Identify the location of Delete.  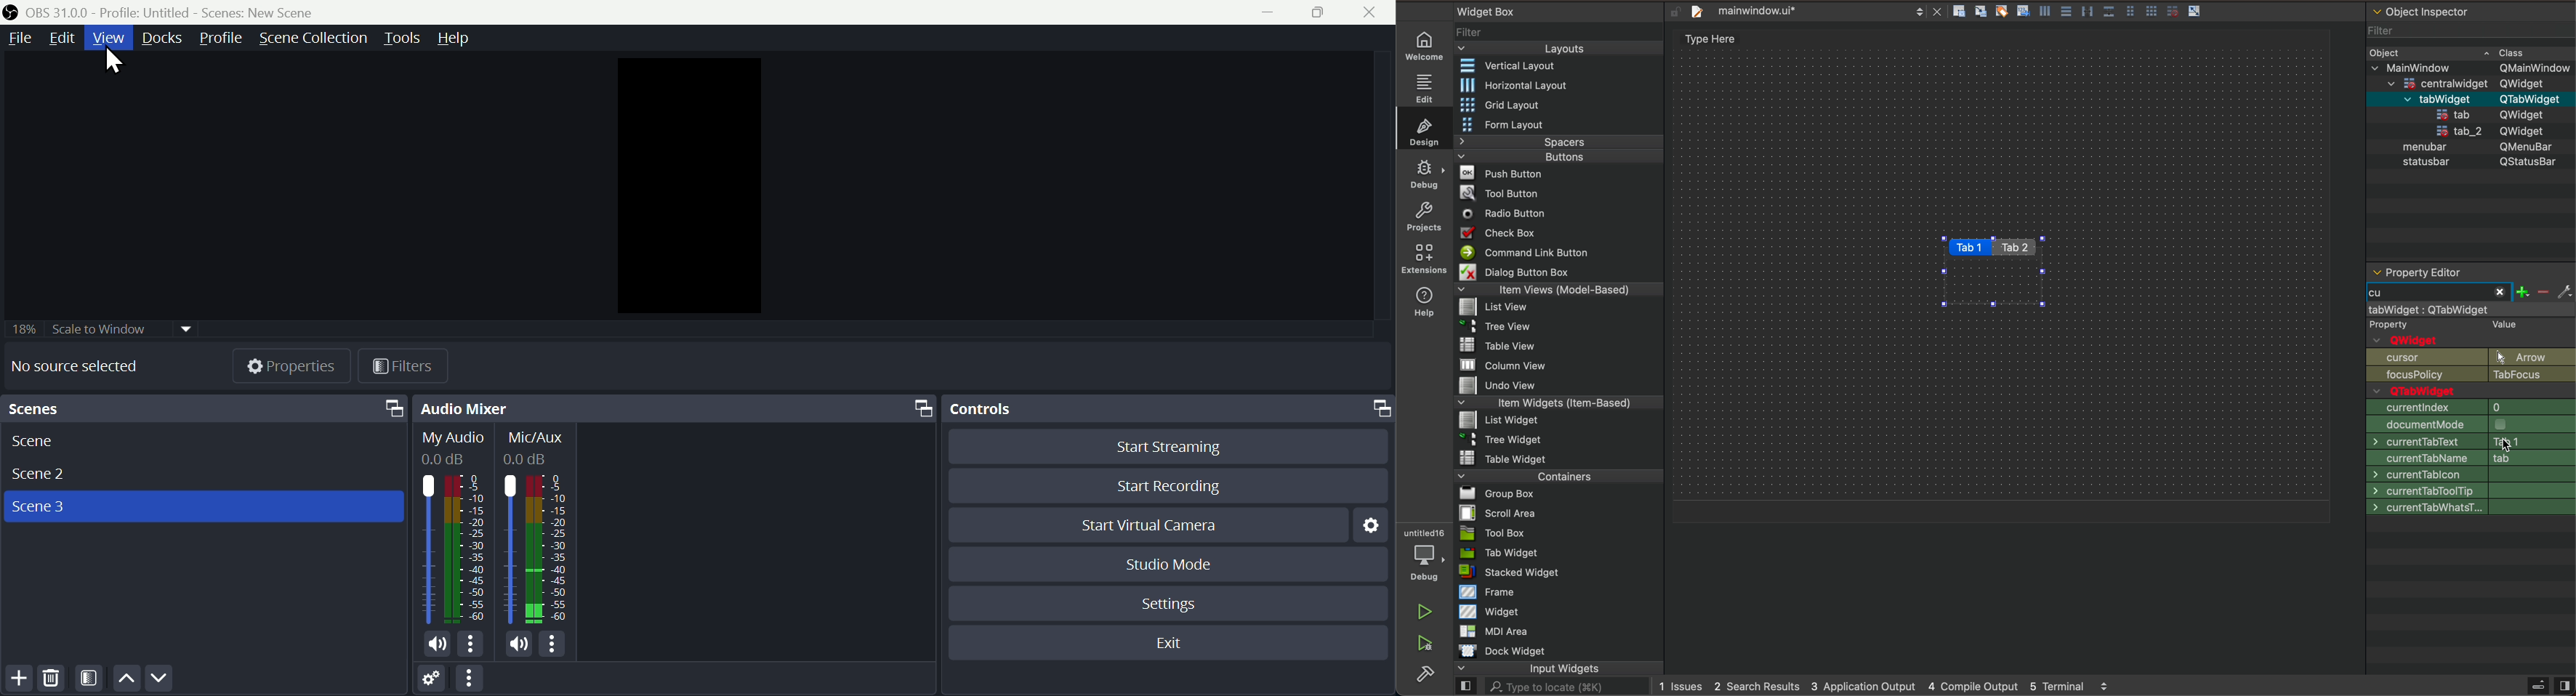
(53, 681).